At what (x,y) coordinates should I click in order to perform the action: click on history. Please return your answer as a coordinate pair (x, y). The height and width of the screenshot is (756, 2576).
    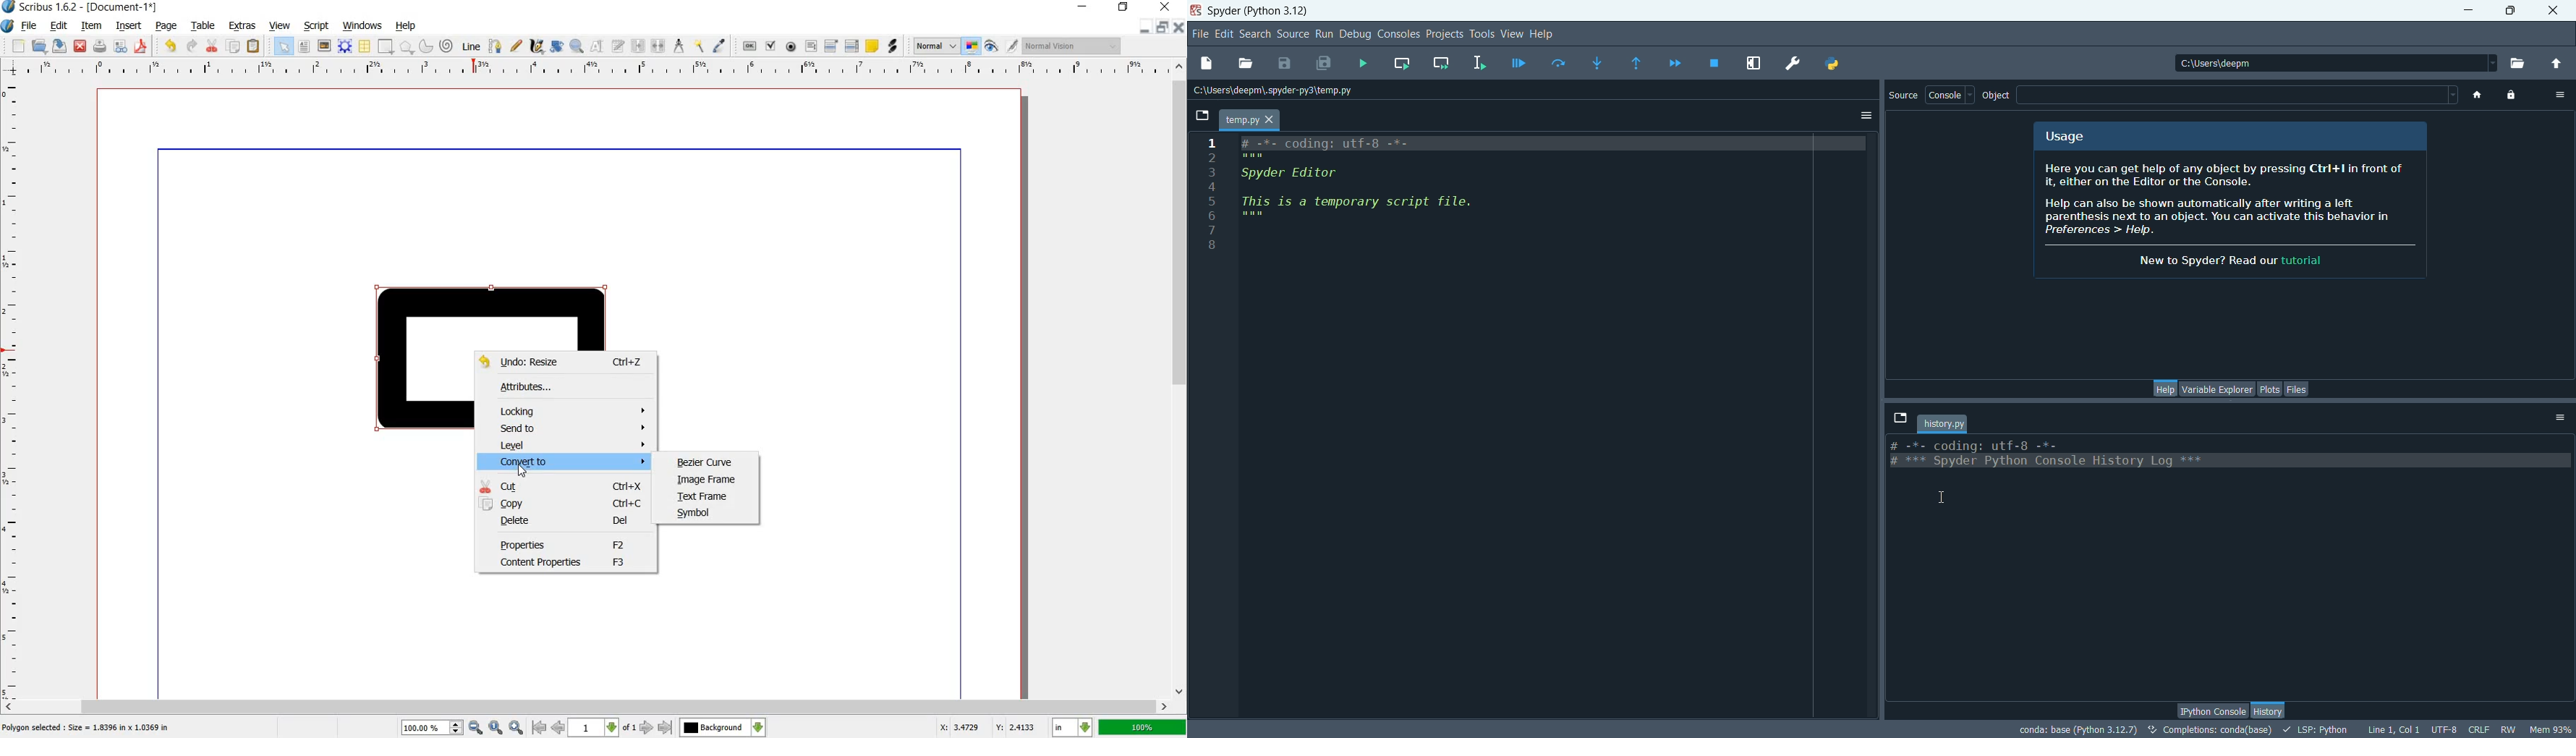
    Looking at the image, I should click on (2271, 709).